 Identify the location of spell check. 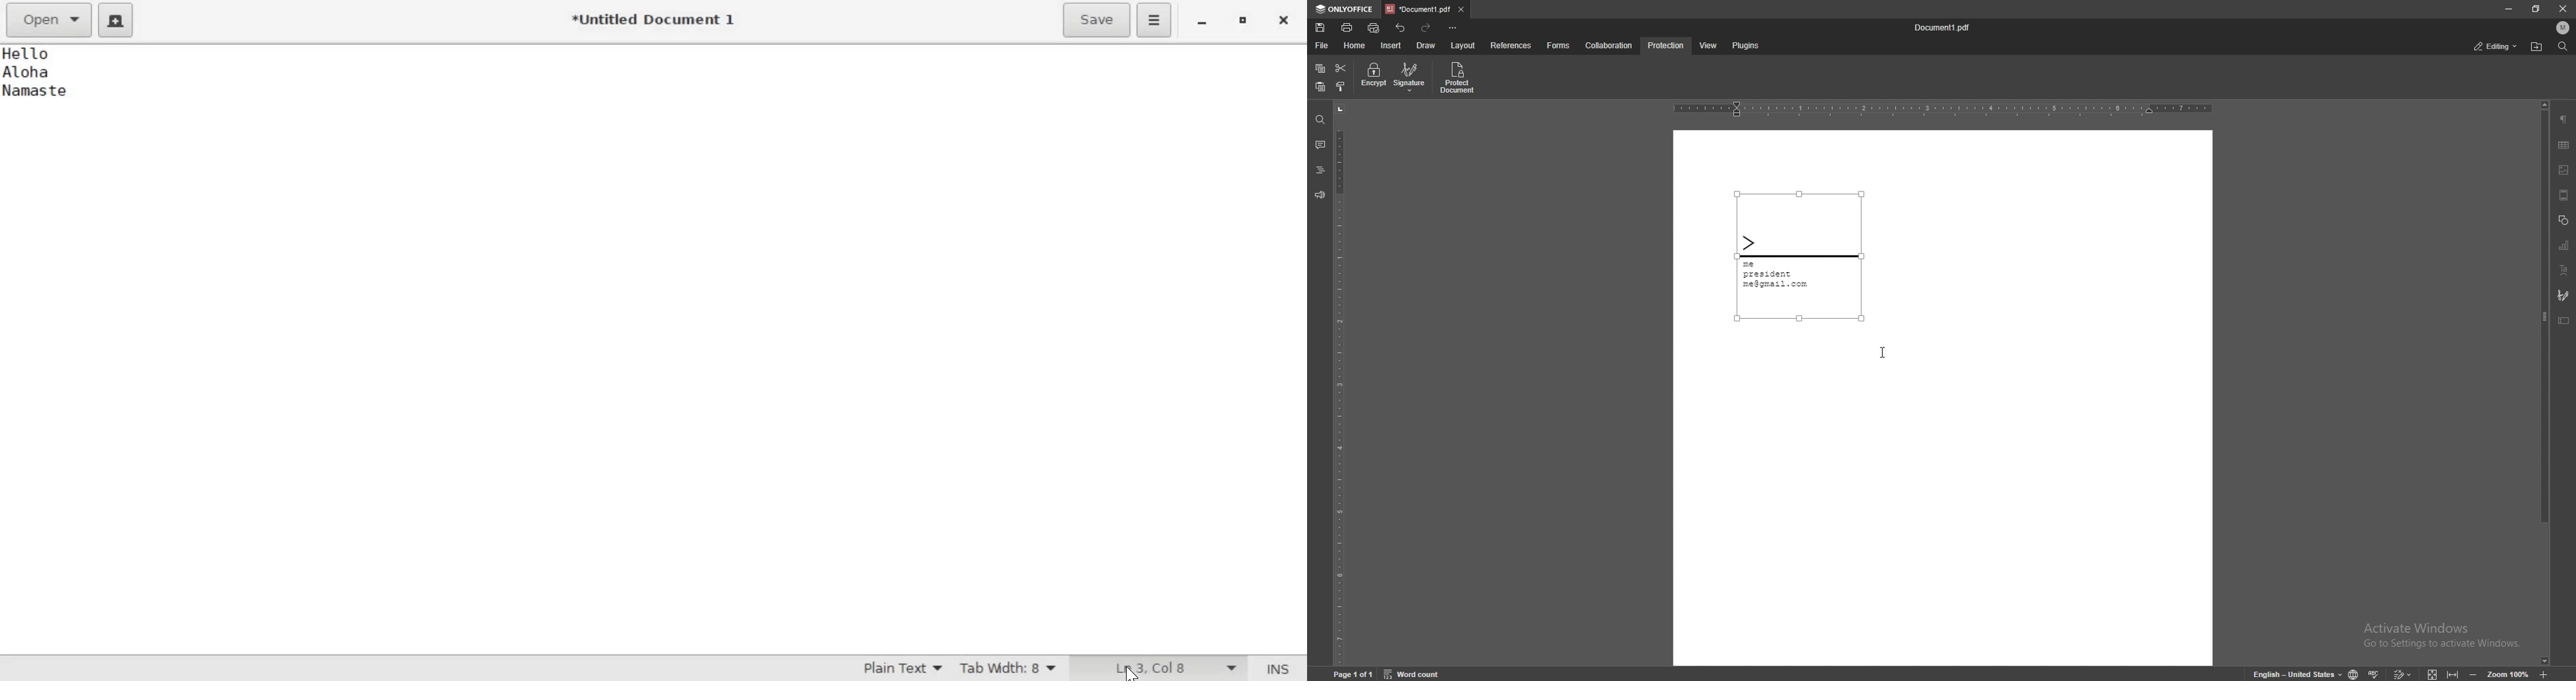
(2375, 671).